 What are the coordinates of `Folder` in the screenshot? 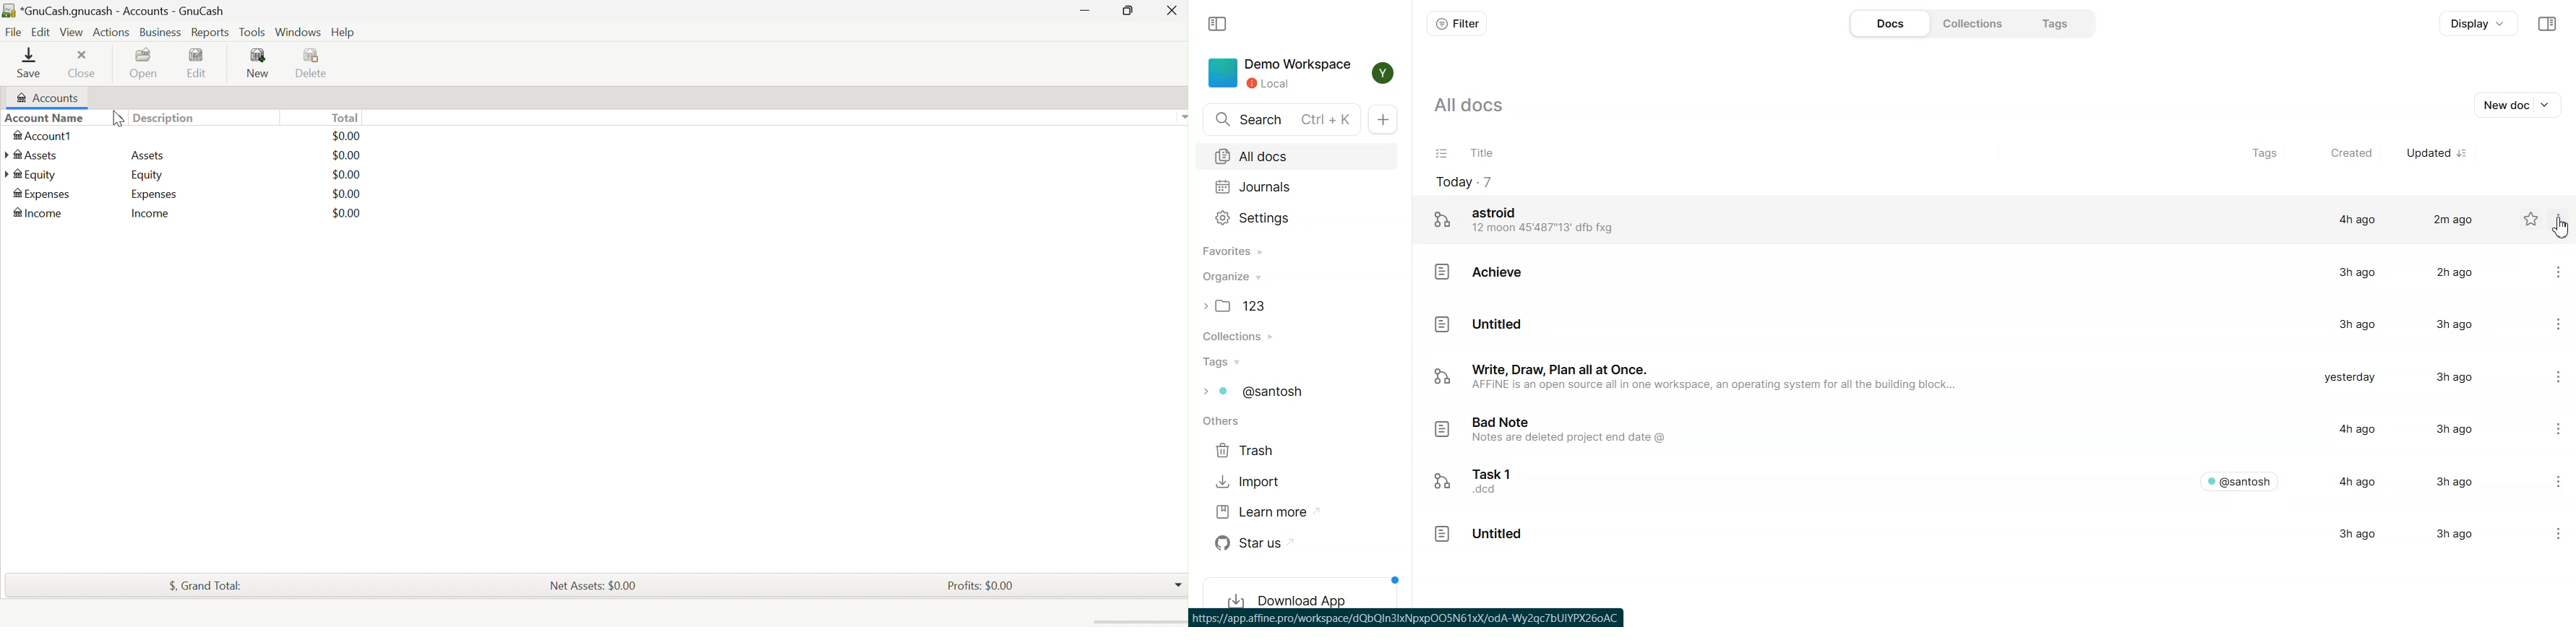 It's located at (1297, 305).